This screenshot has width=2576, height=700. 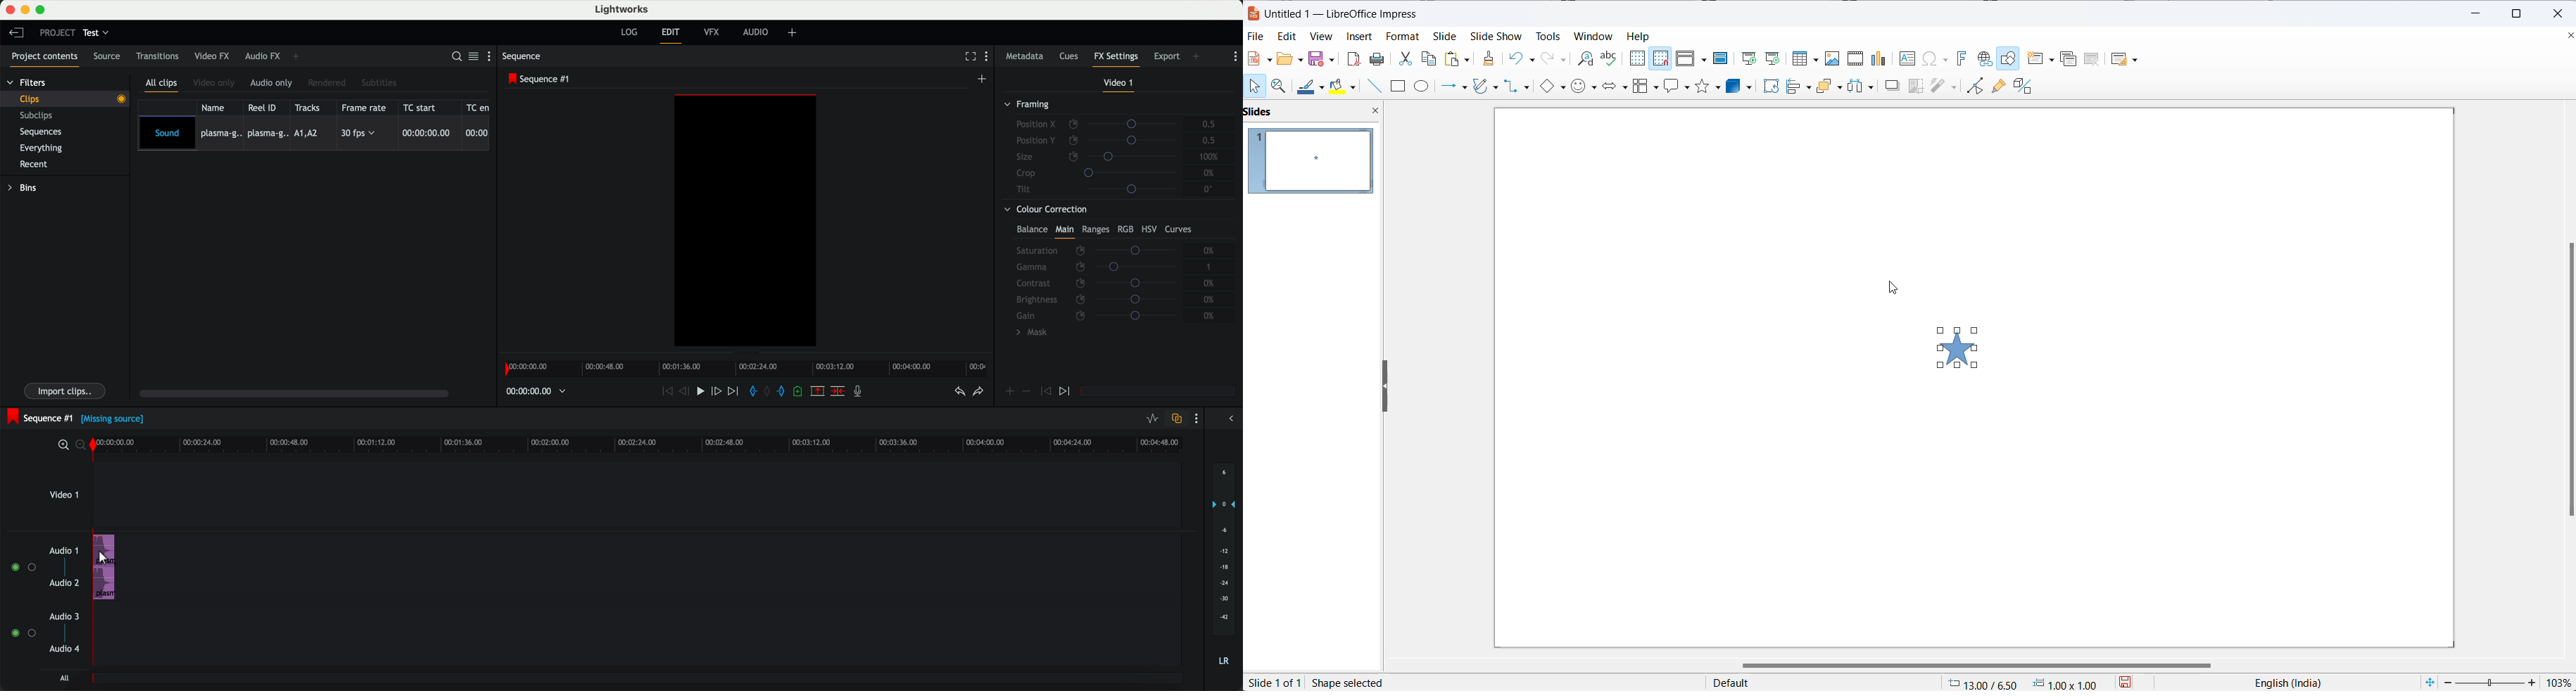 What do you see at coordinates (837, 392) in the screenshot?
I see `delete/cut` at bounding box center [837, 392].